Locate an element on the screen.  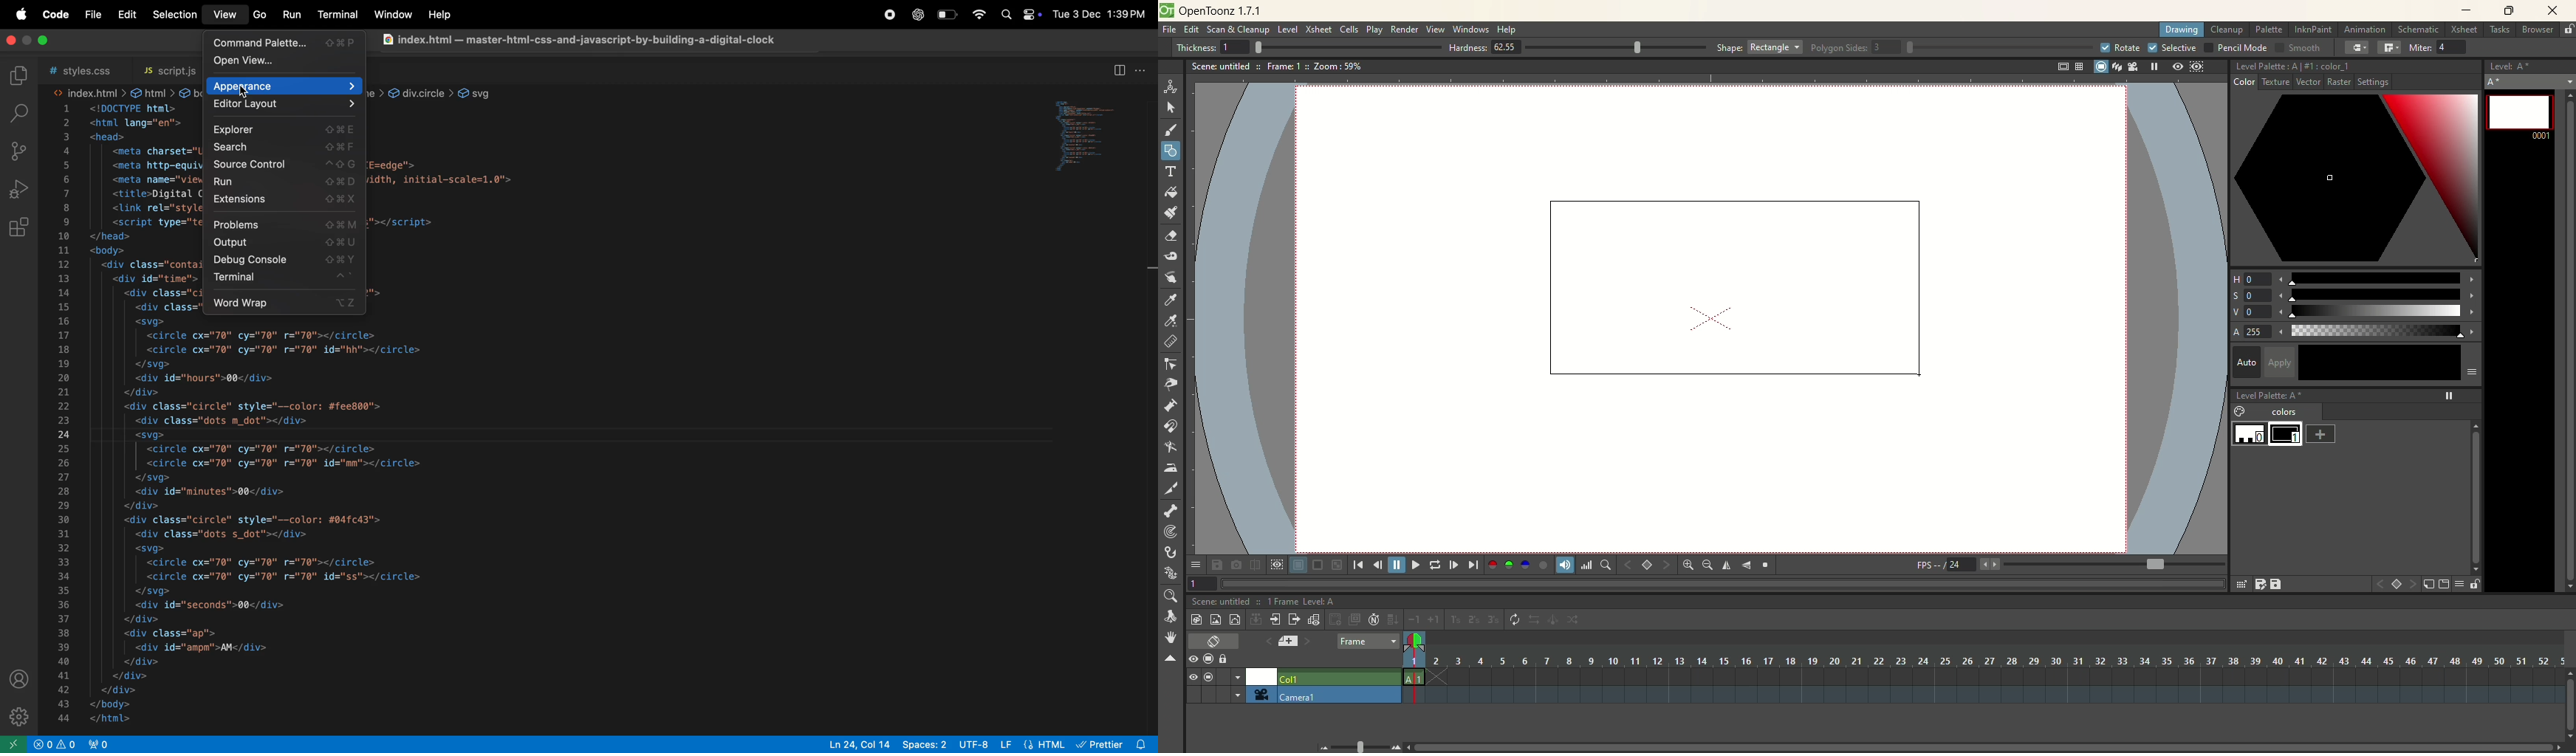
repeat is located at coordinates (1515, 620).